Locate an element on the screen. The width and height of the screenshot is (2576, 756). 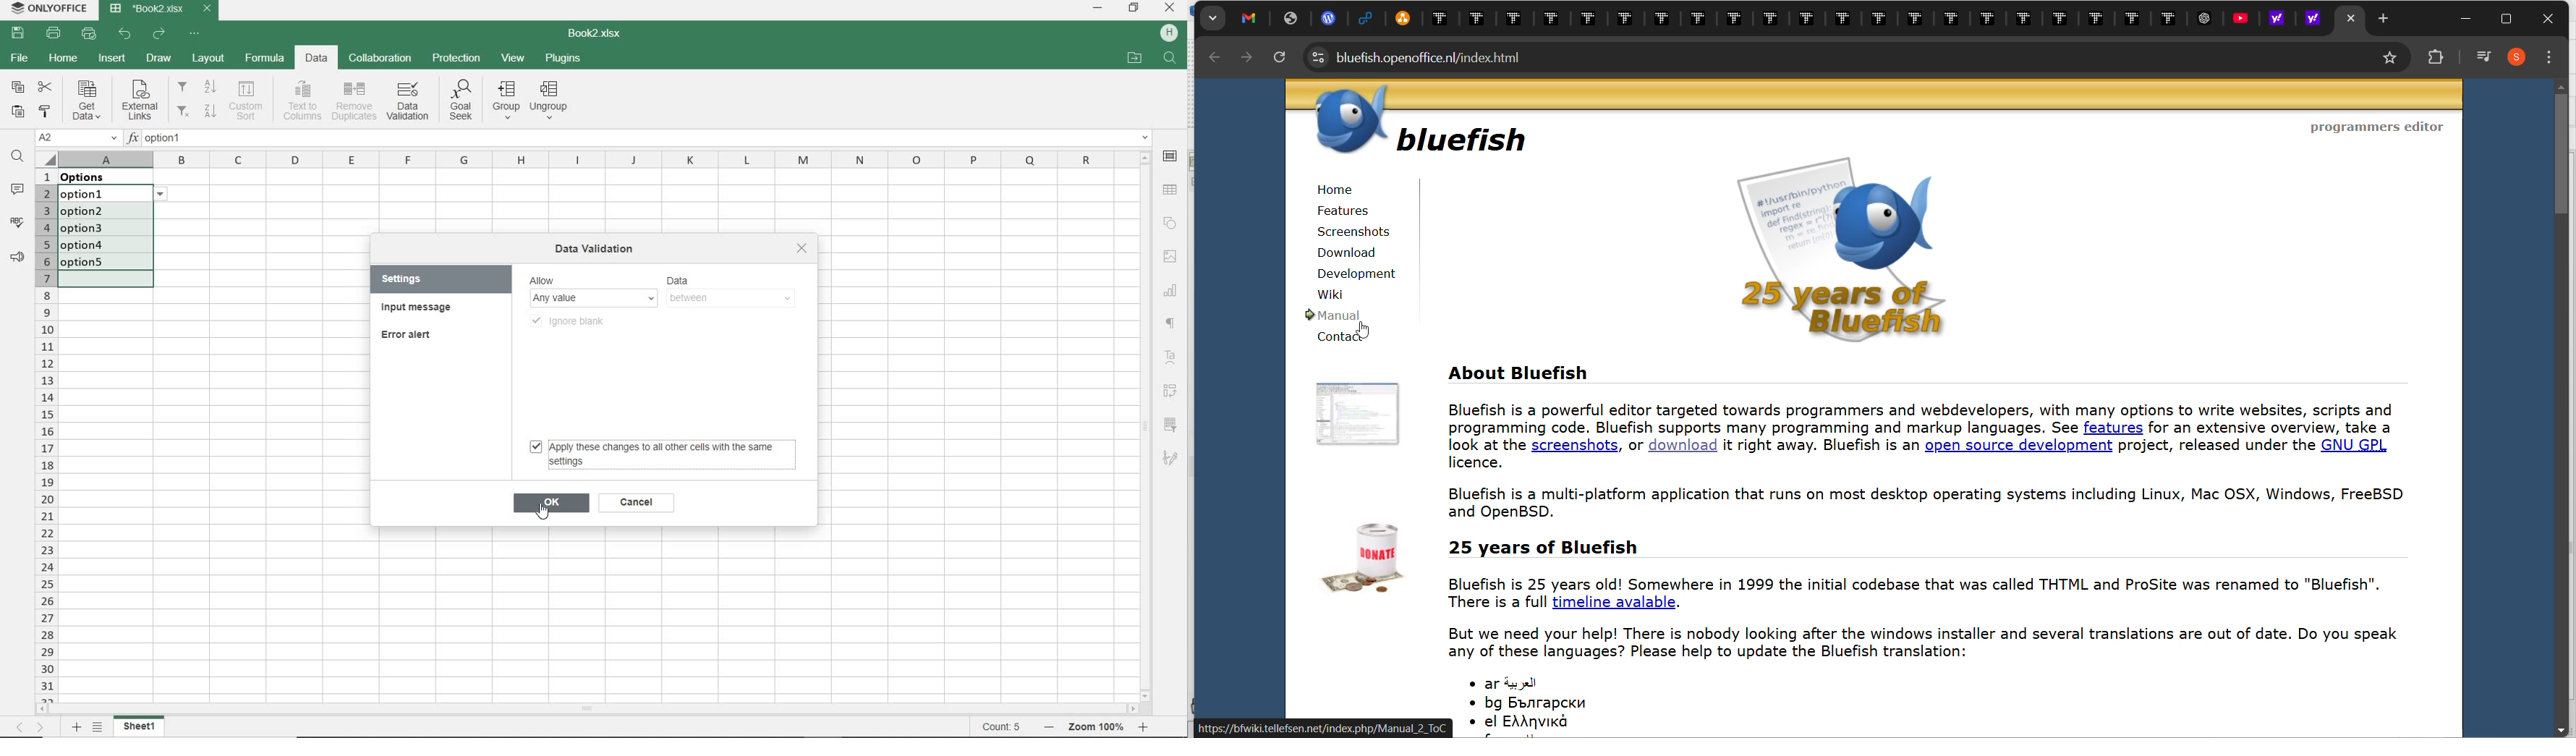
bluefish is located at coordinates (1461, 140).